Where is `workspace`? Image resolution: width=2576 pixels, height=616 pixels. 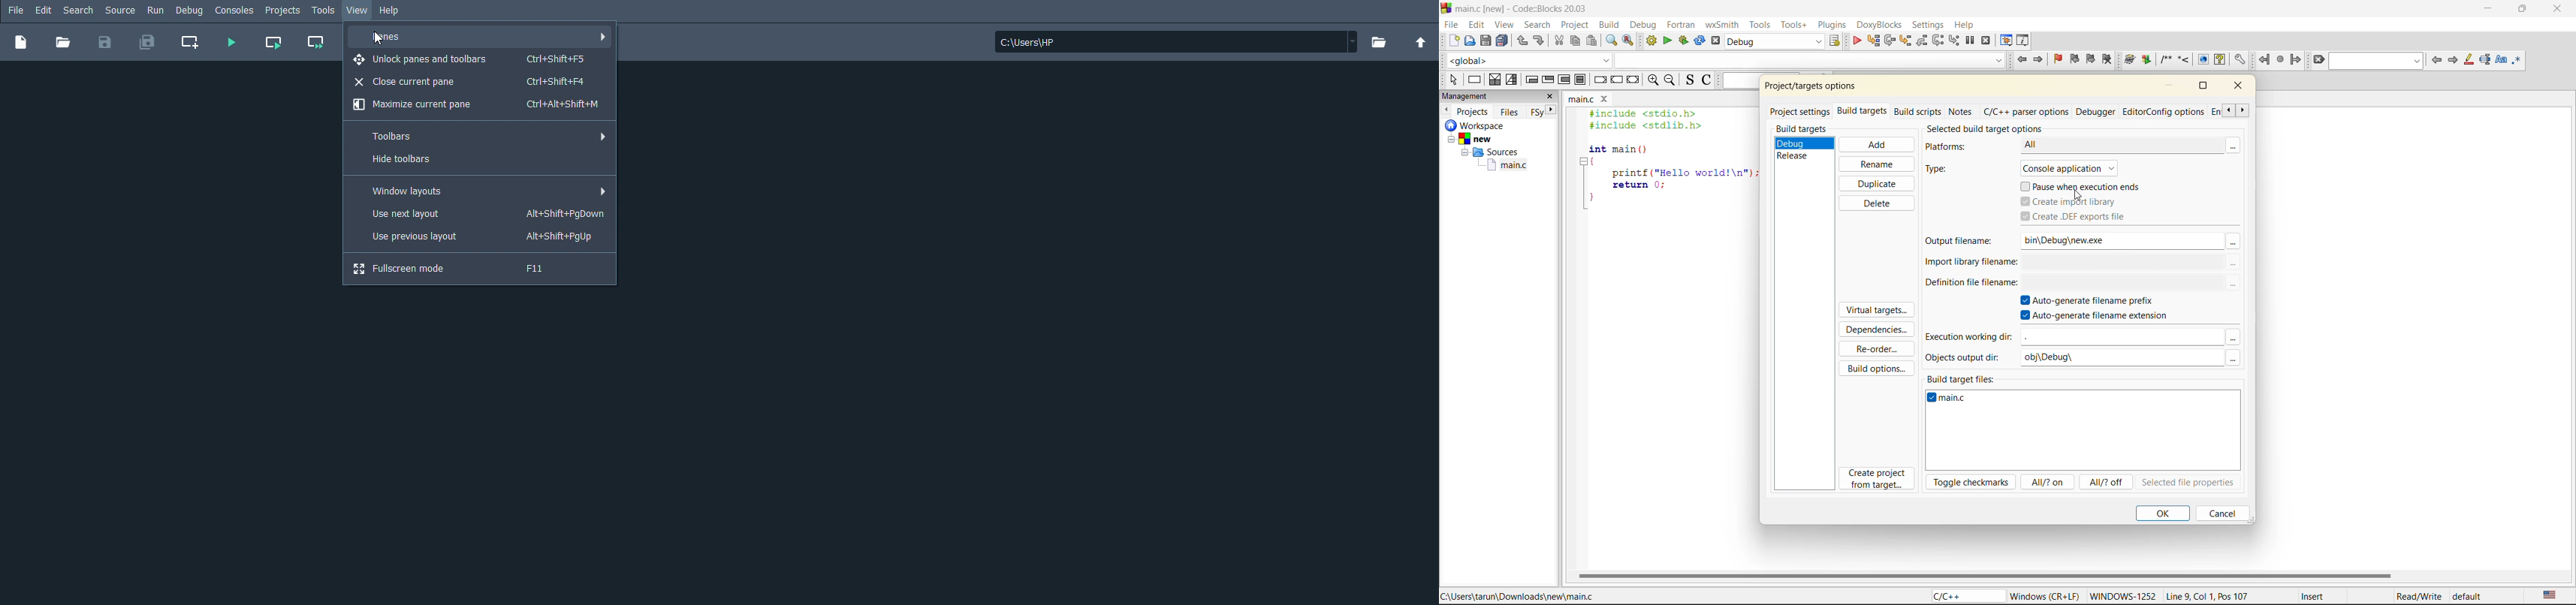 workspace is located at coordinates (1477, 126).